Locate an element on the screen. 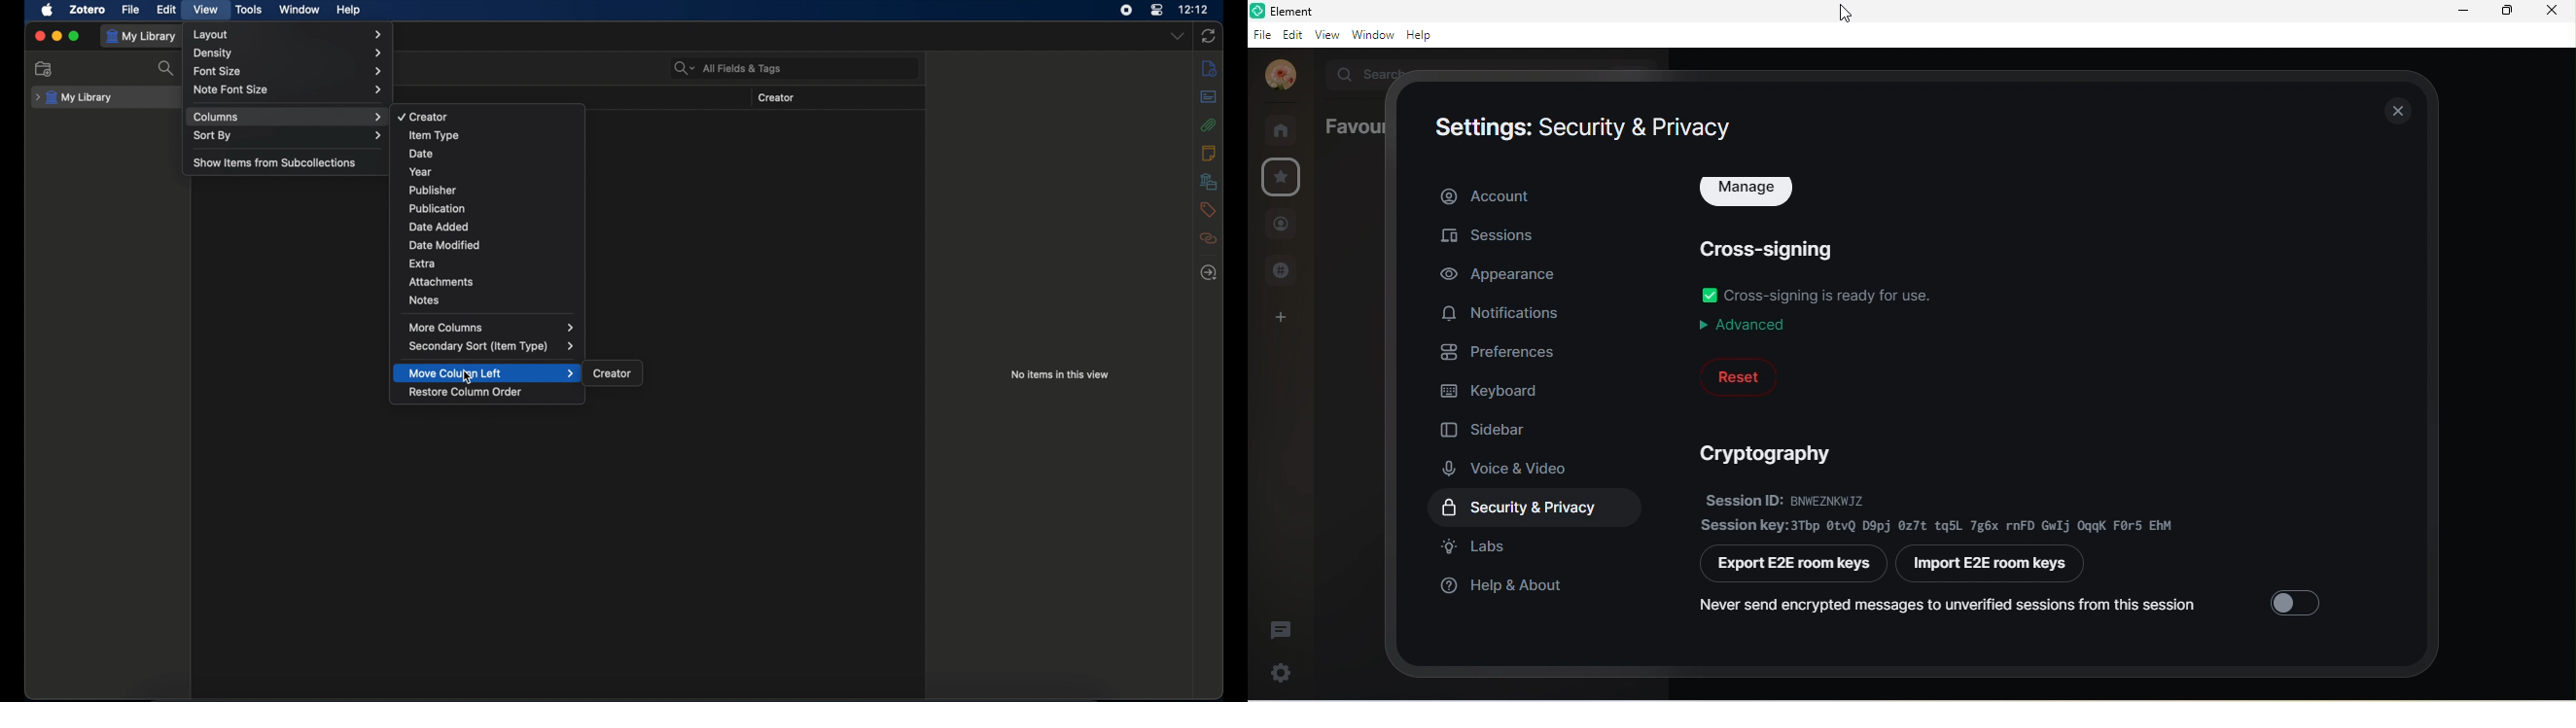 The width and height of the screenshot is (2576, 728). public room is located at coordinates (1288, 269).